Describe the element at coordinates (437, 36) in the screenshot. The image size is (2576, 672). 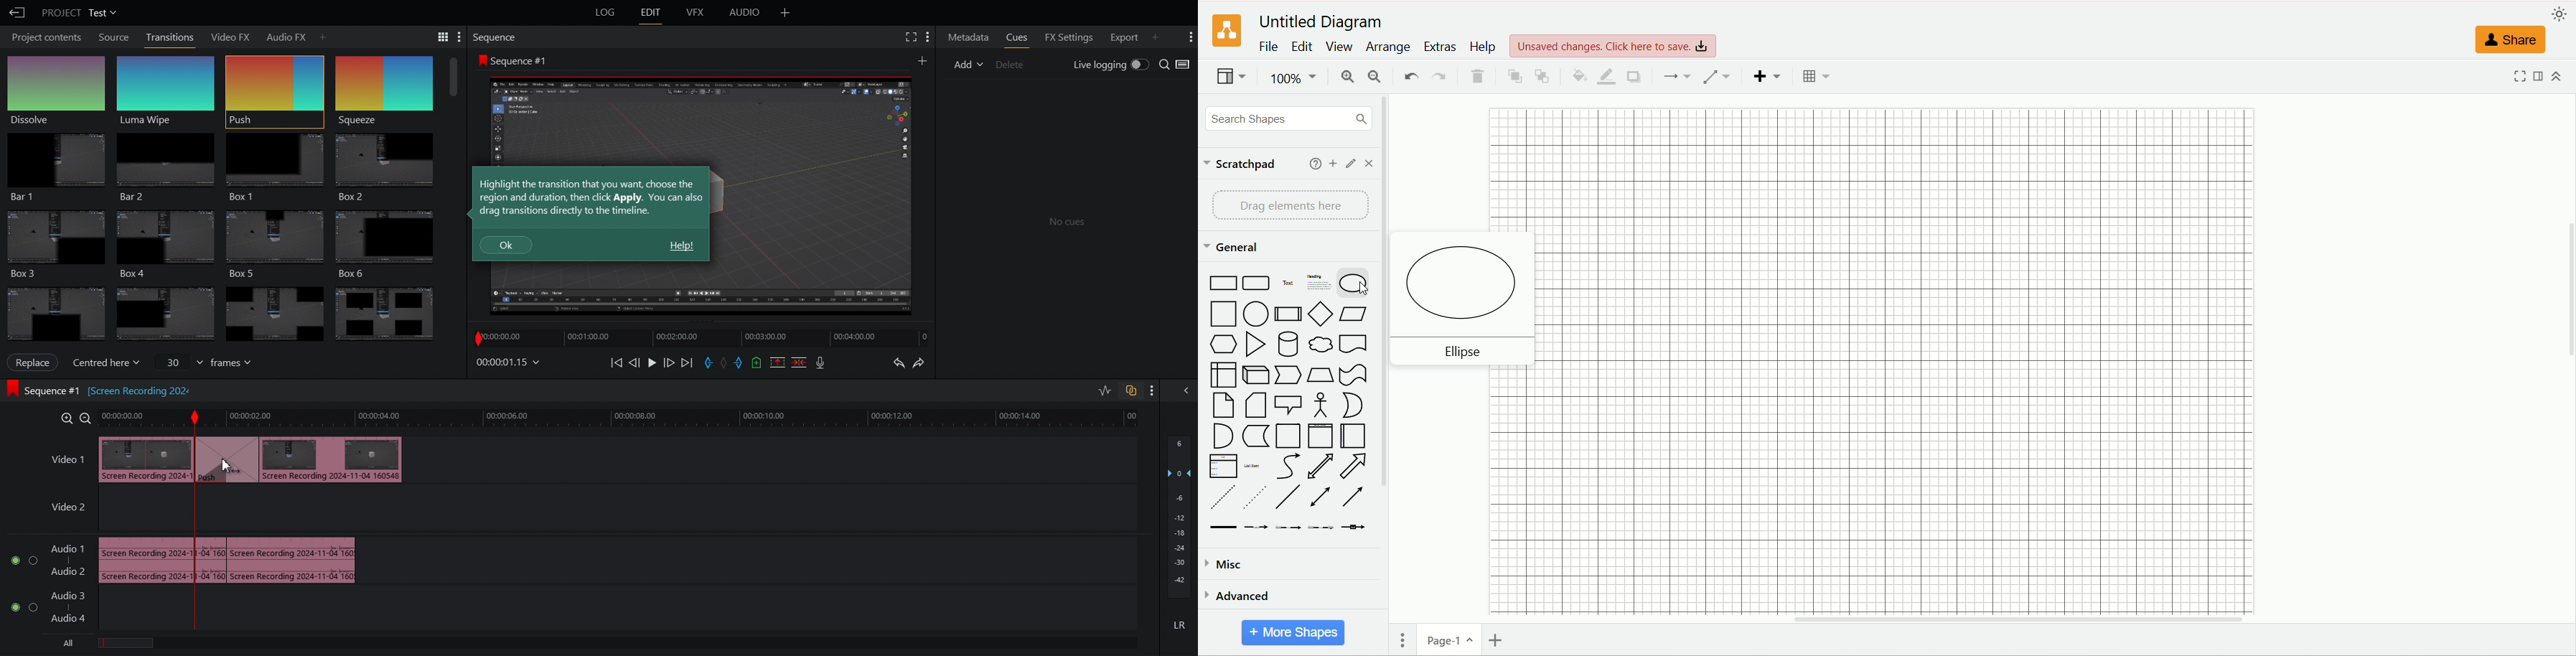
I see `Search Tools` at that location.